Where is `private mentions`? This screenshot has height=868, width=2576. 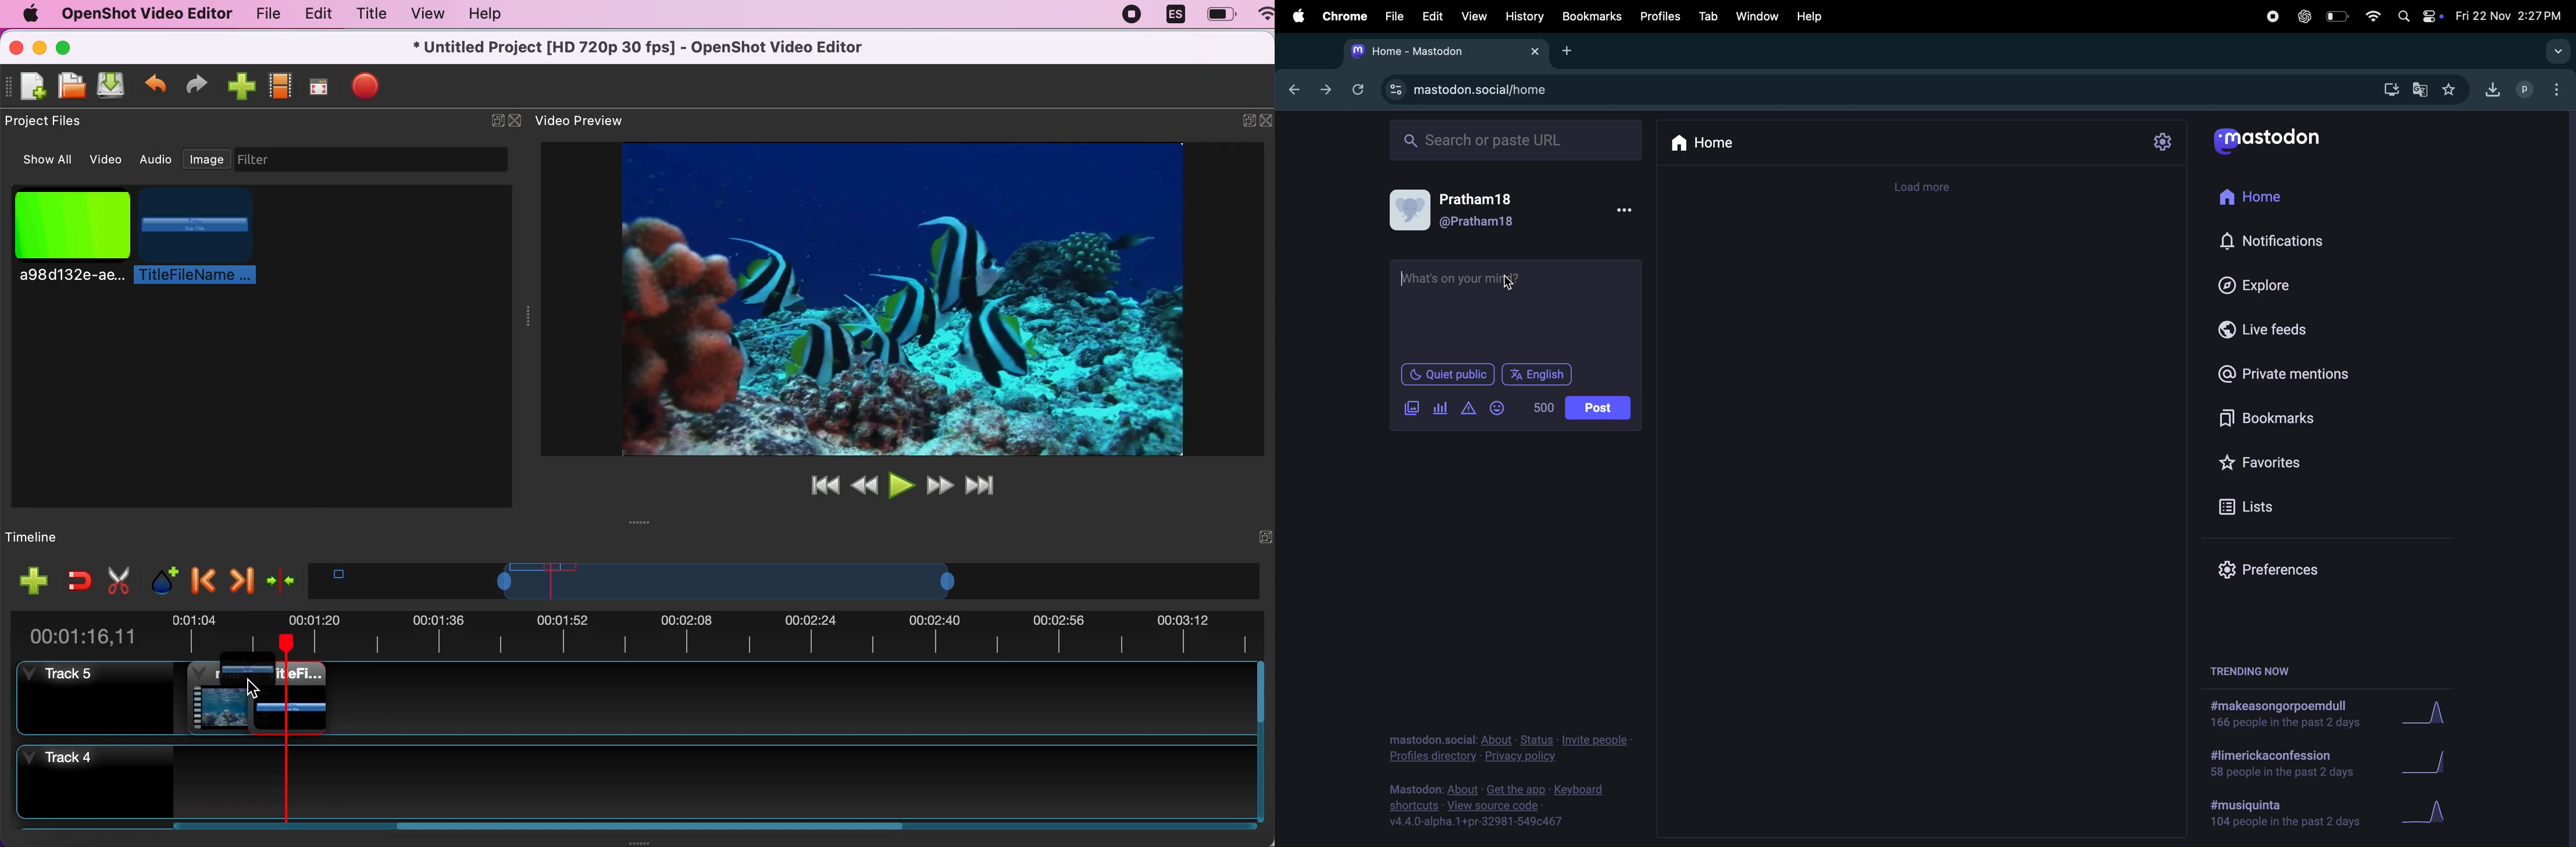
private mentions is located at coordinates (2291, 373).